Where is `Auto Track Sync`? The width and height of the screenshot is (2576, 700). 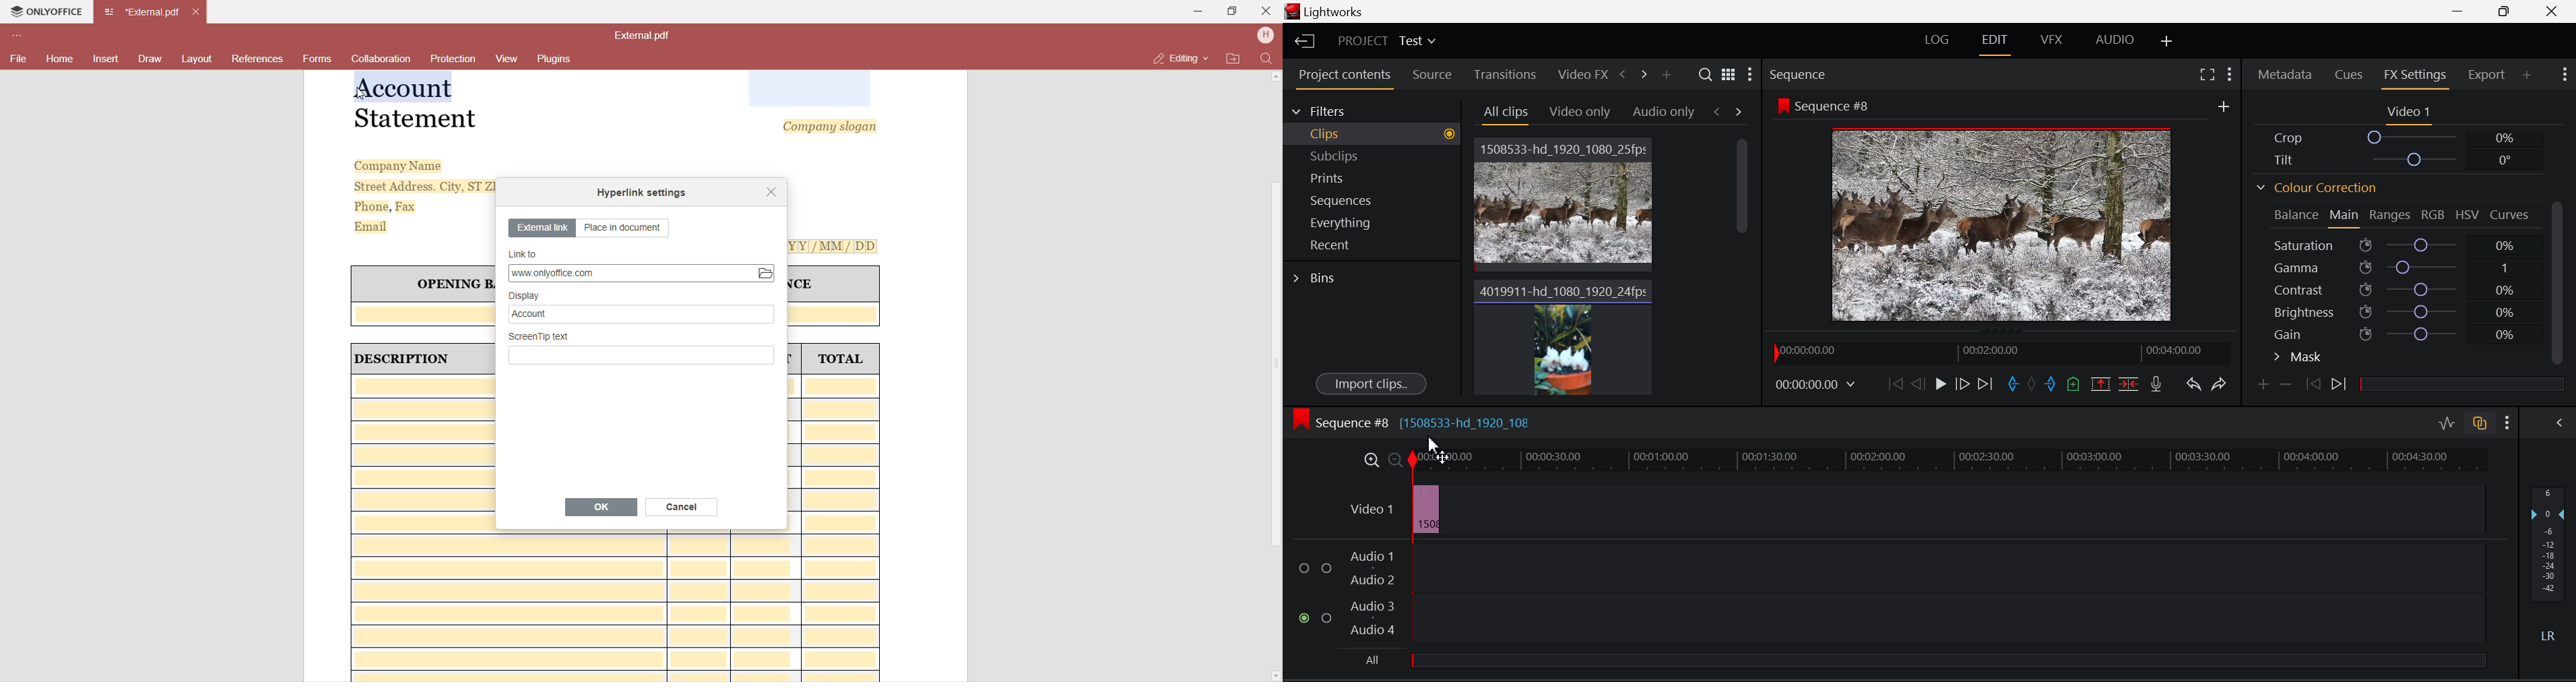 Auto Track Sync is located at coordinates (2480, 425).